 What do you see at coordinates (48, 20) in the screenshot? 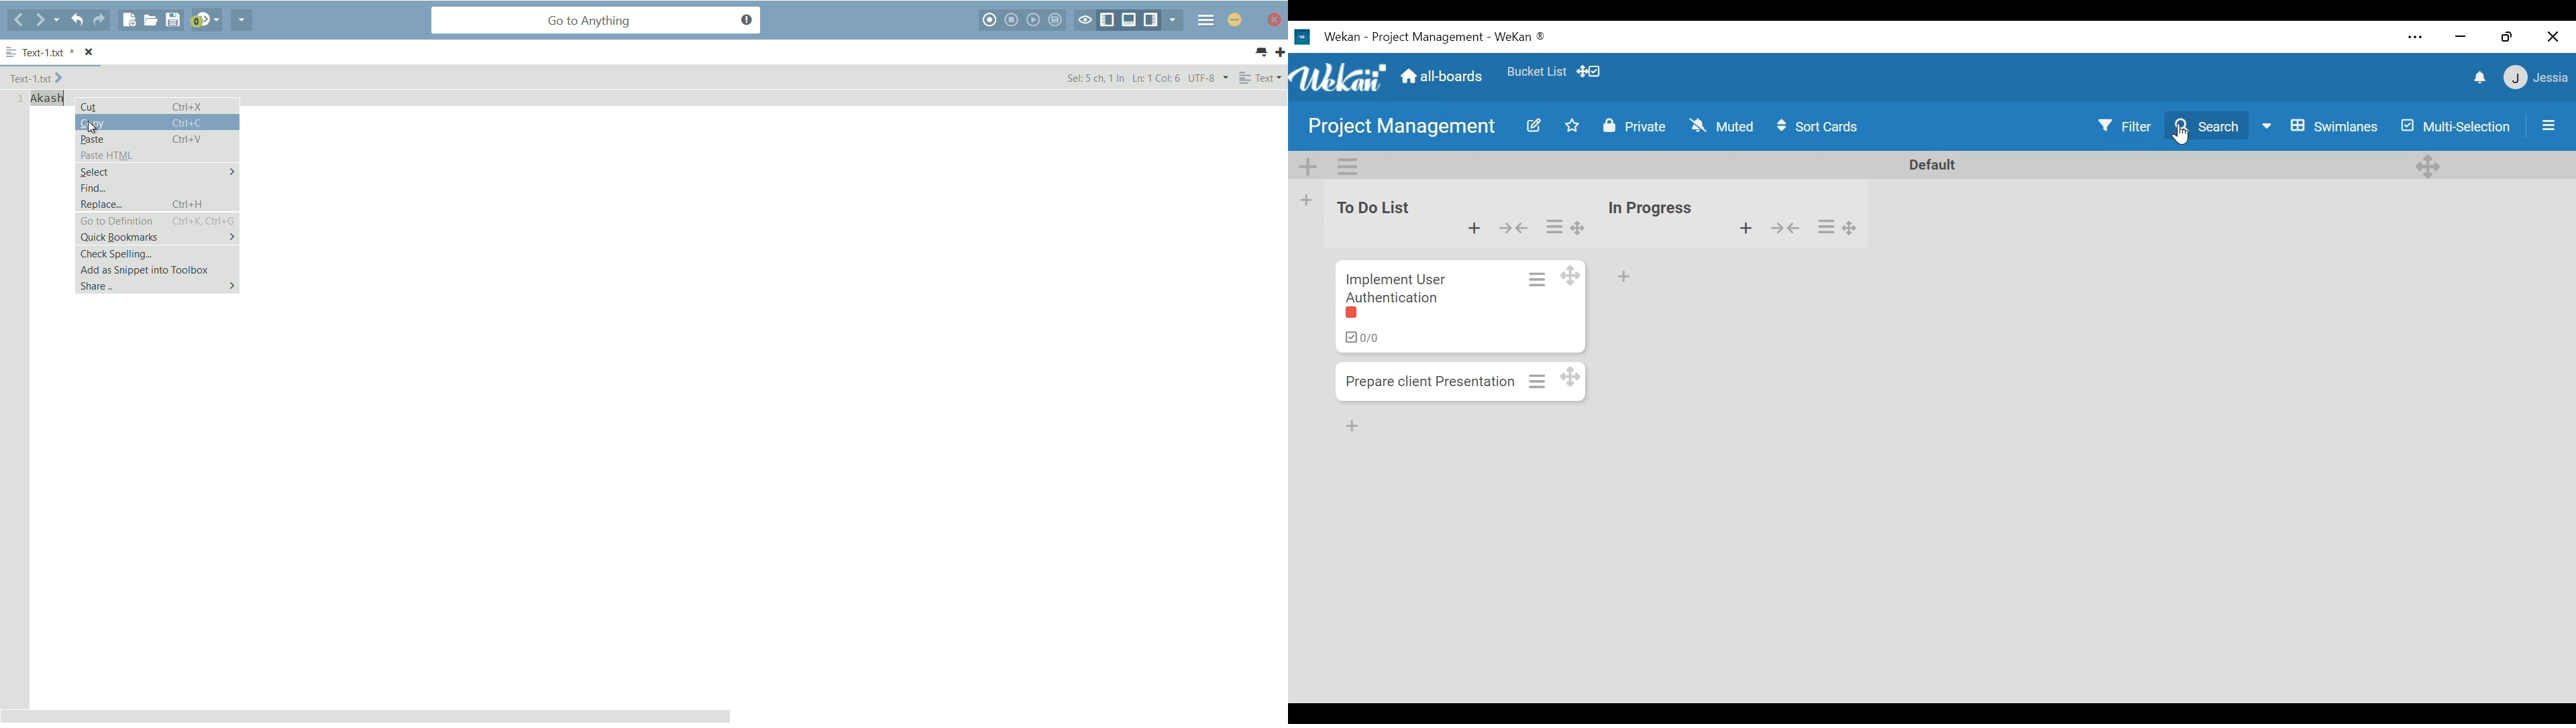
I see `forward` at bounding box center [48, 20].